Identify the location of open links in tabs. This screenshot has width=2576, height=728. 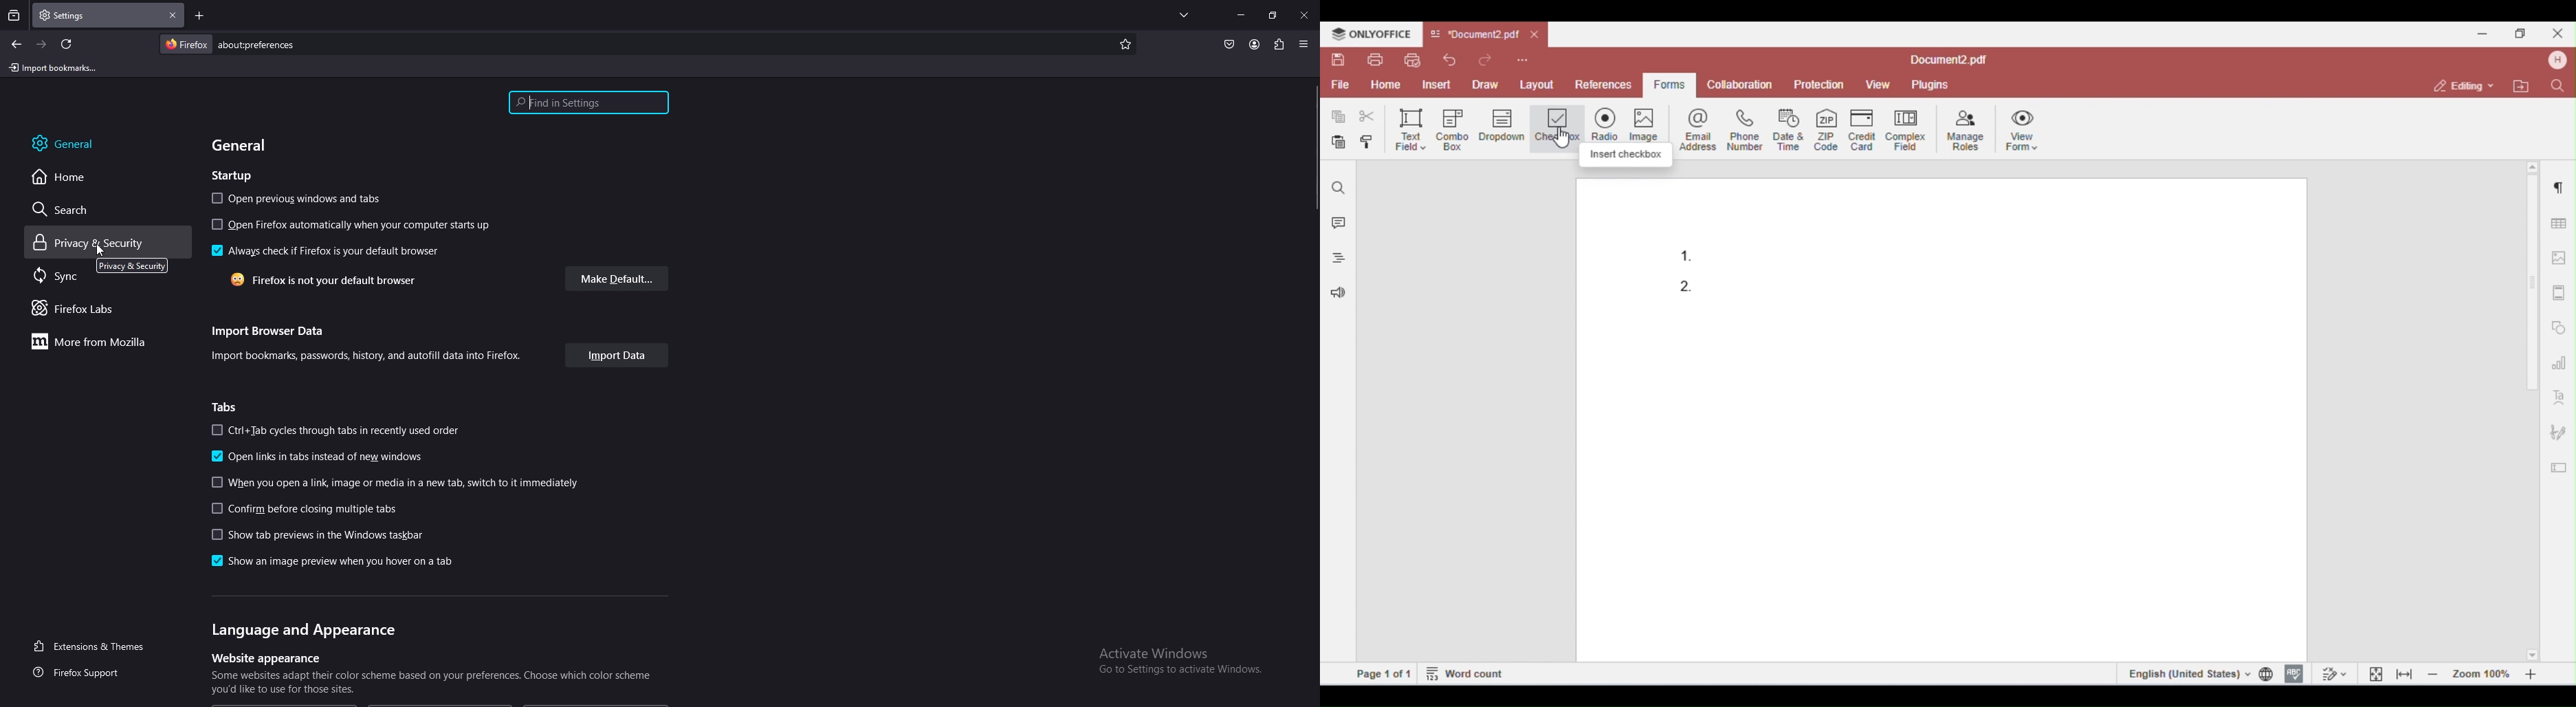
(323, 457).